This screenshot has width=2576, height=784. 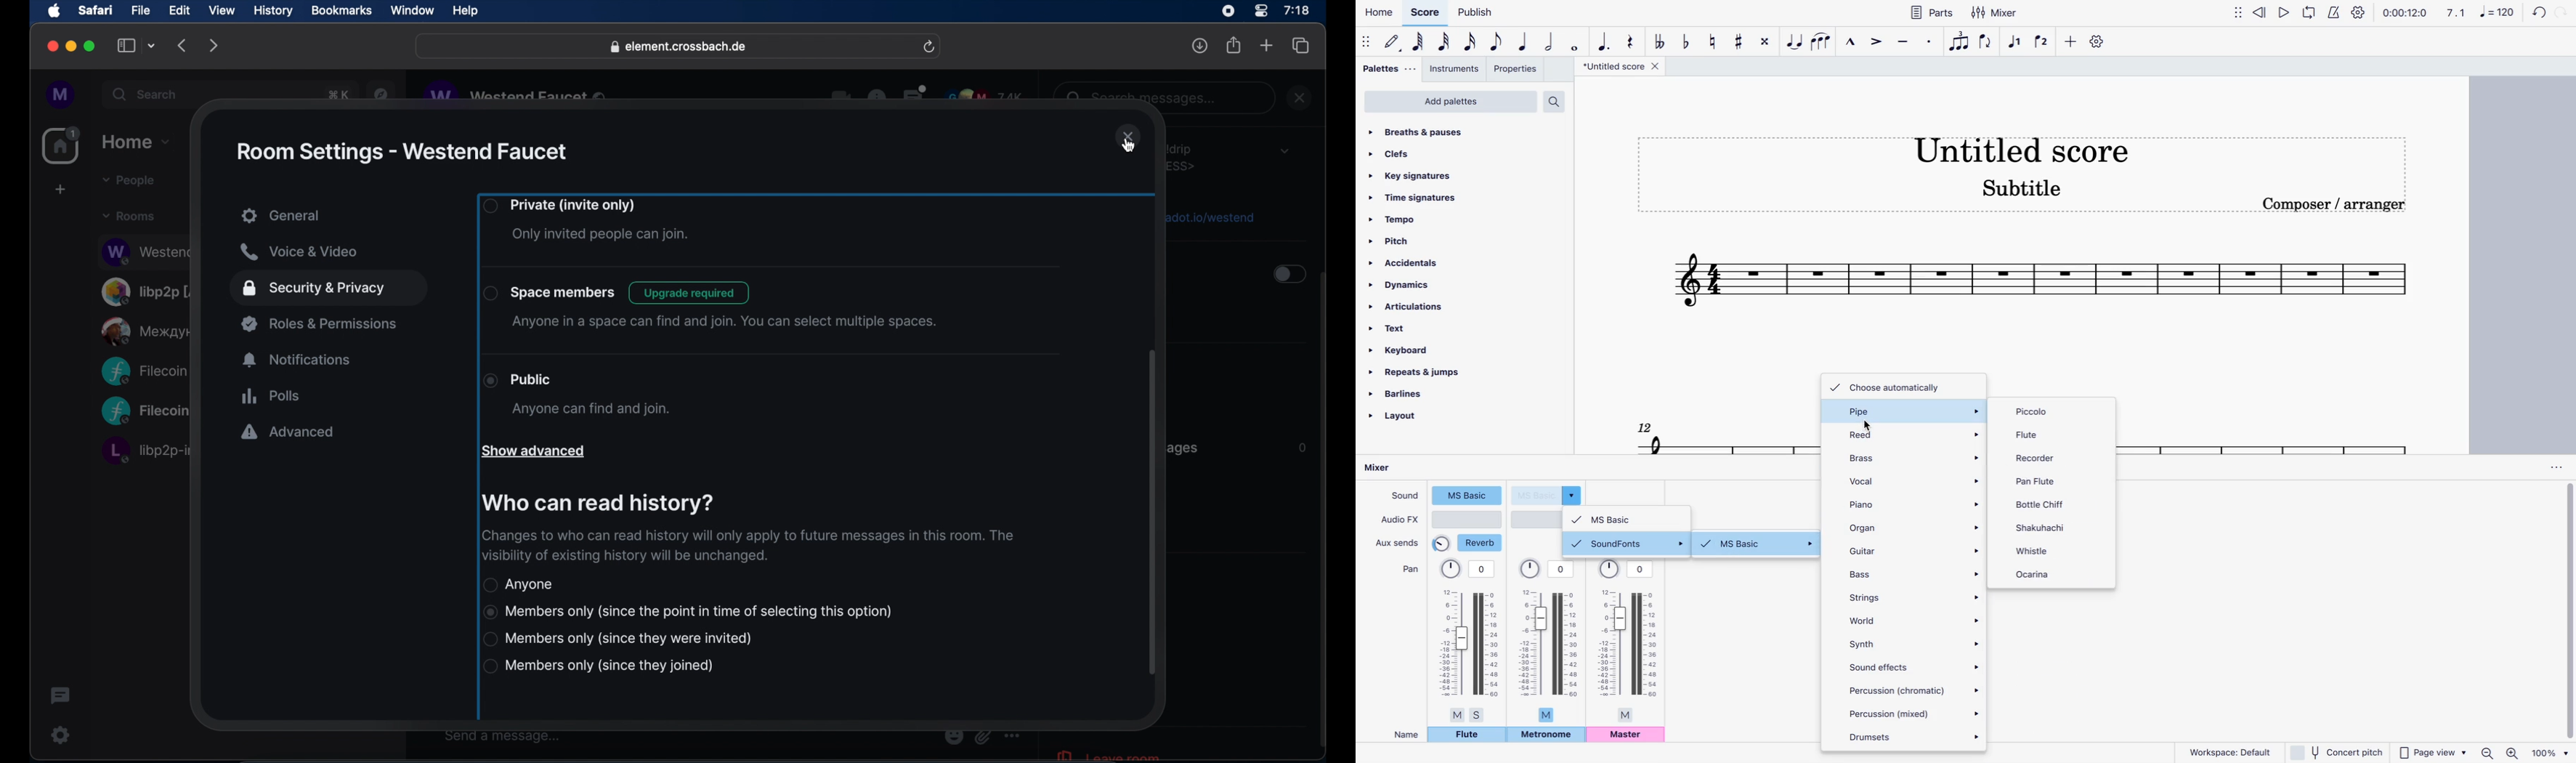 What do you see at coordinates (1267, 45) in the screenshot?
I see `new tab` at bounding box center [1267, 45].